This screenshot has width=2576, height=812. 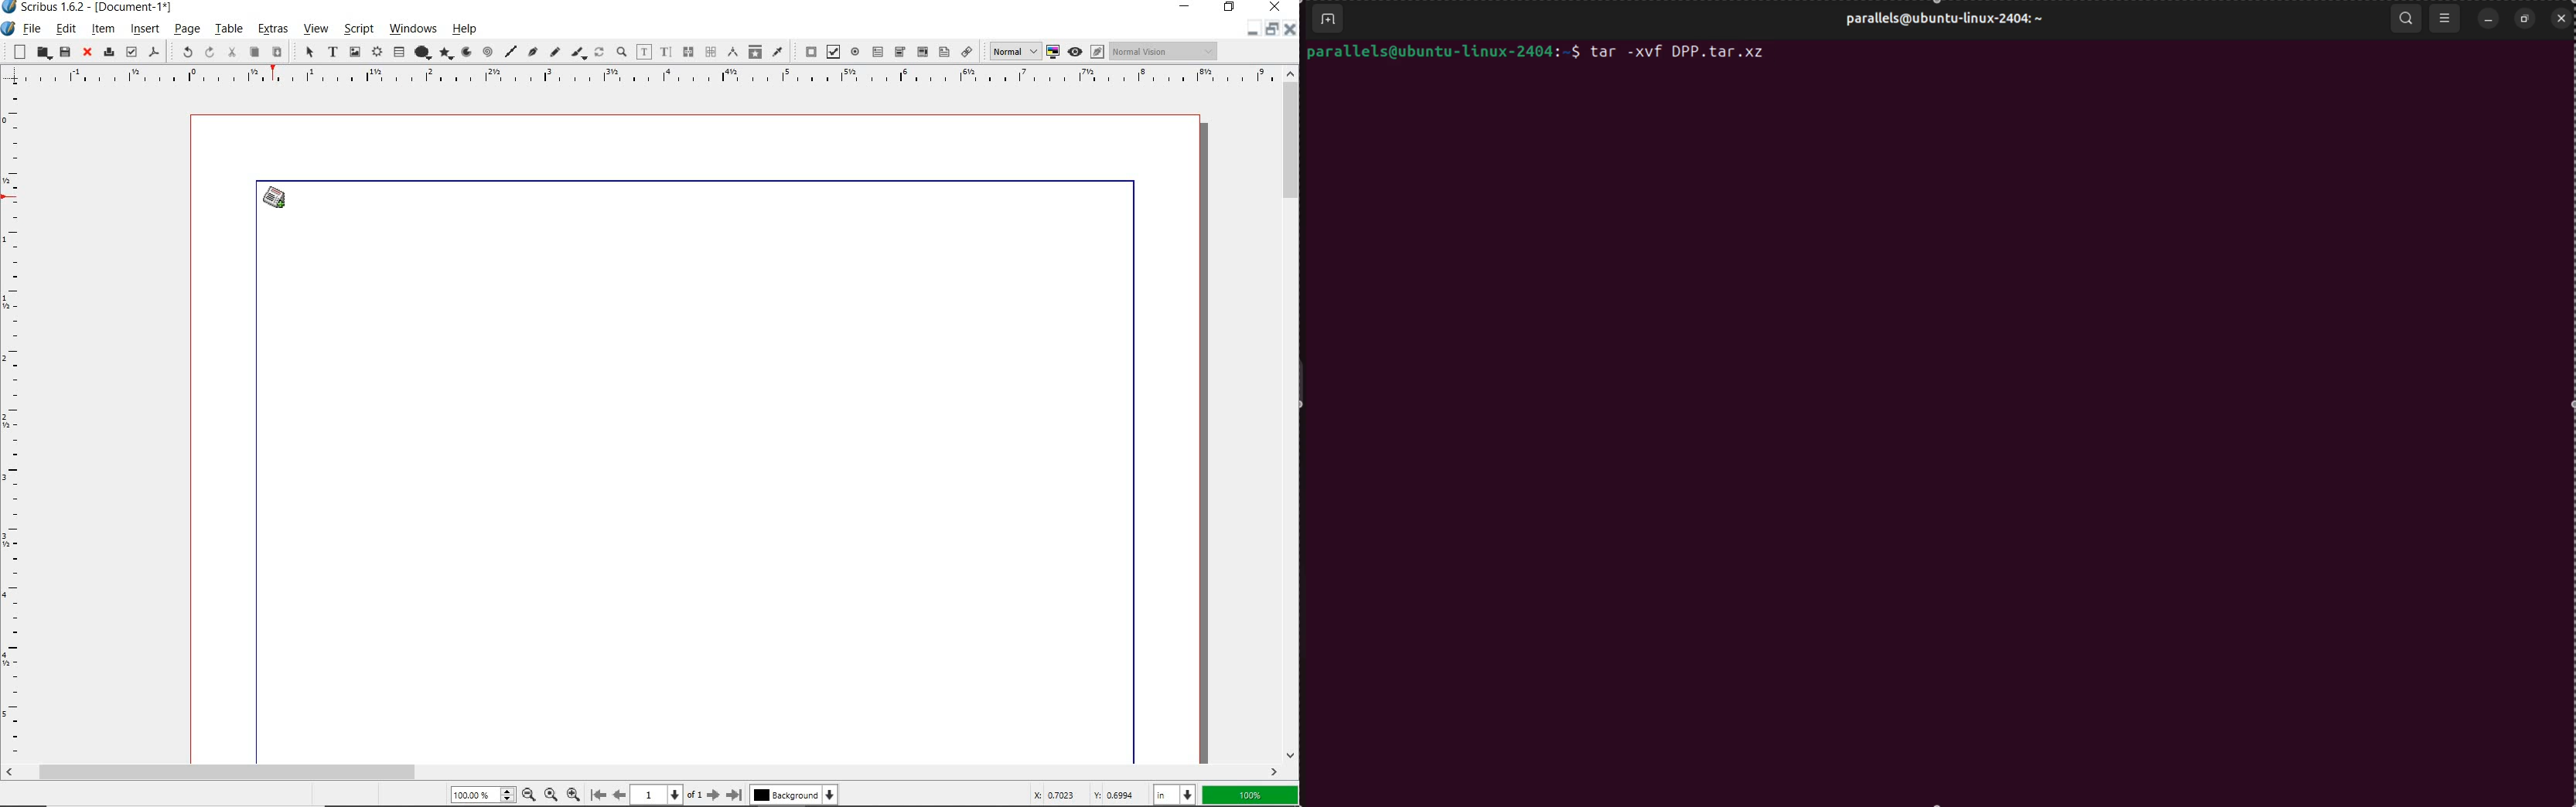 I want to click on copy, so click(x=255, y=52).